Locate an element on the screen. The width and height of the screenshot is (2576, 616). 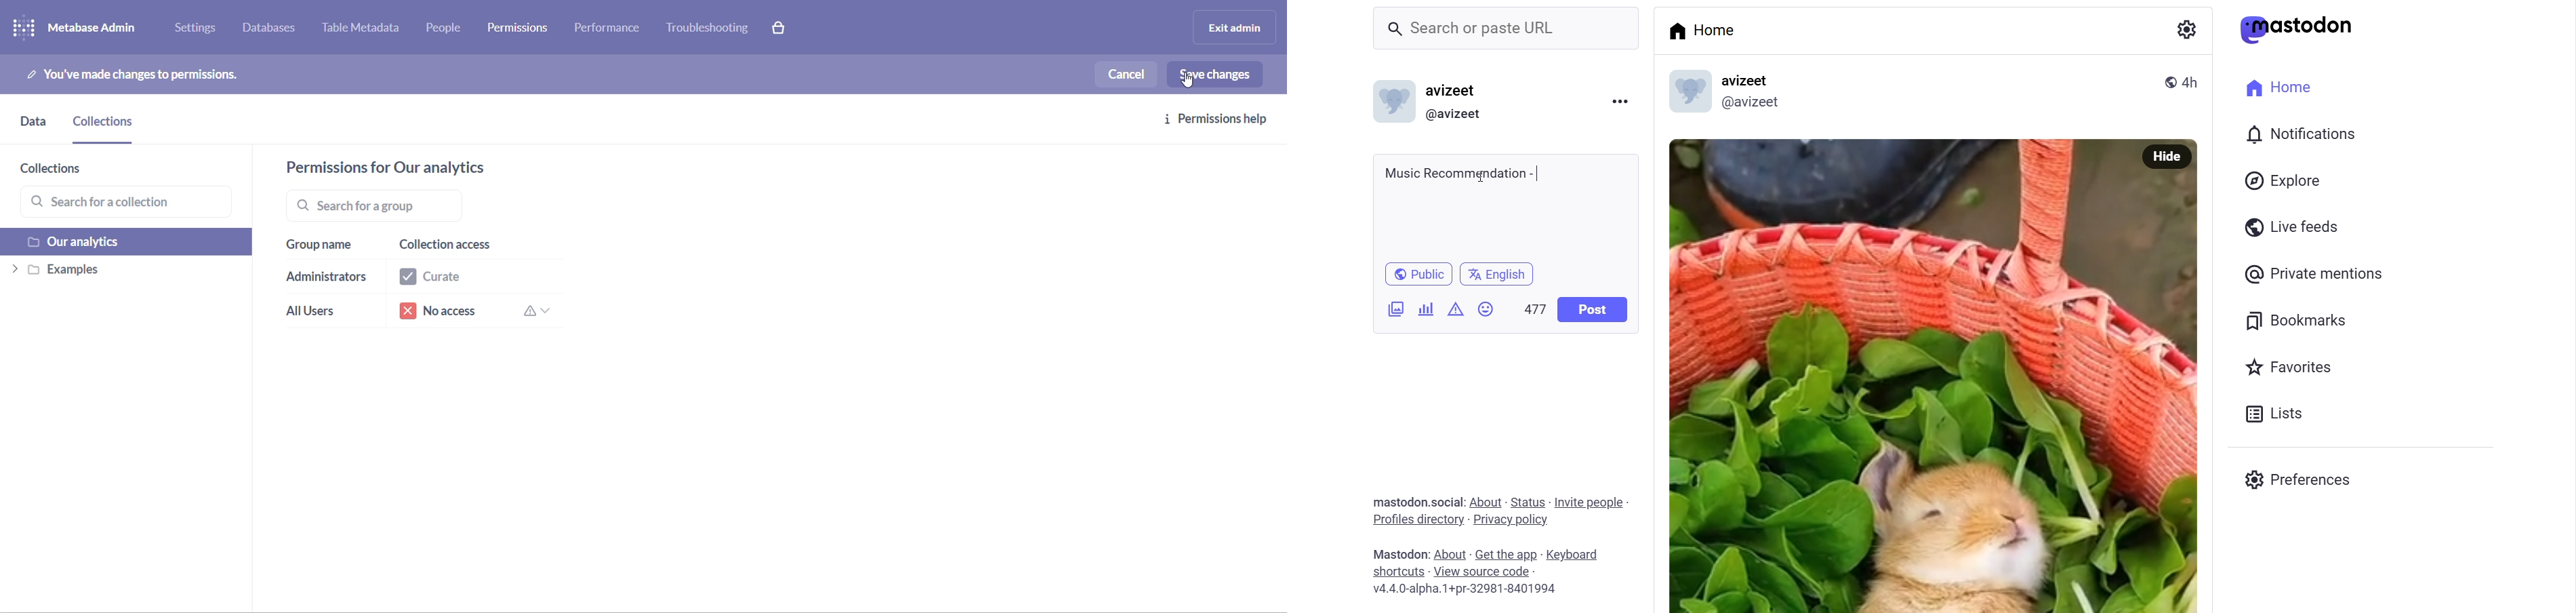
cursor is located at coordinates (1194, 83).